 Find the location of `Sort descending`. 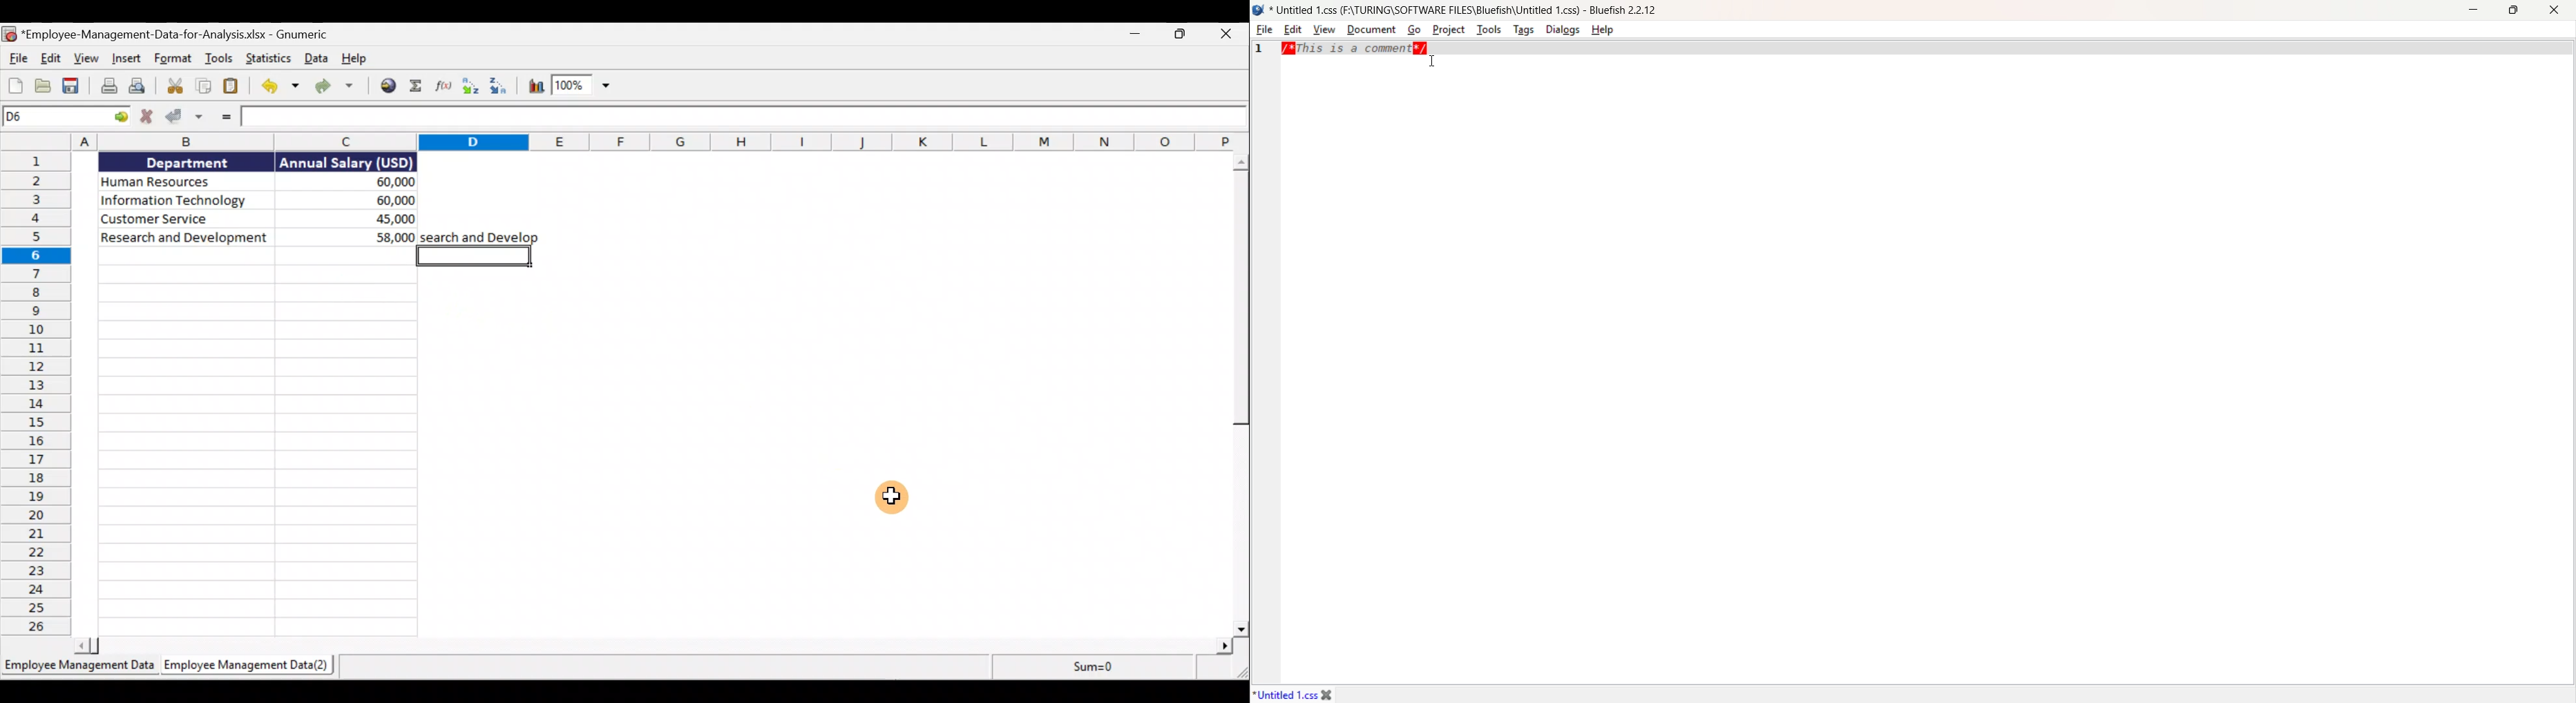

Sort descending is located at coordinates (505, 89).